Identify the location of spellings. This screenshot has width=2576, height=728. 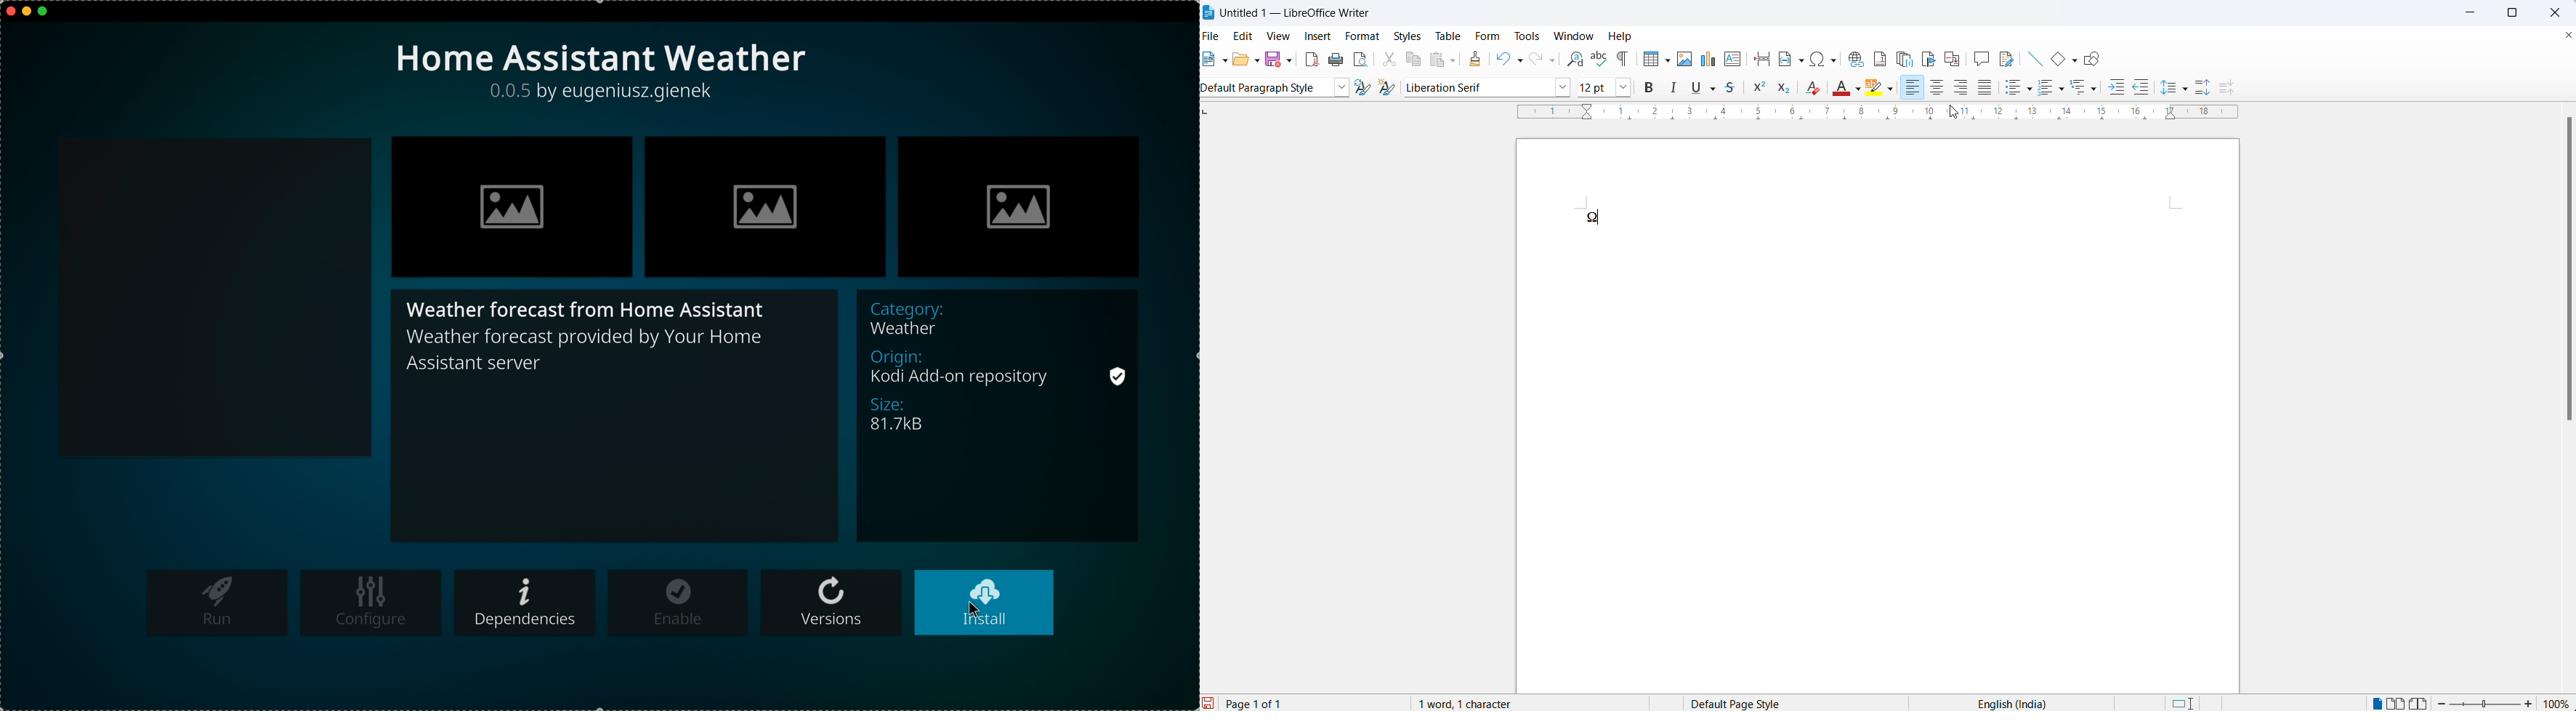
(1598, 58).